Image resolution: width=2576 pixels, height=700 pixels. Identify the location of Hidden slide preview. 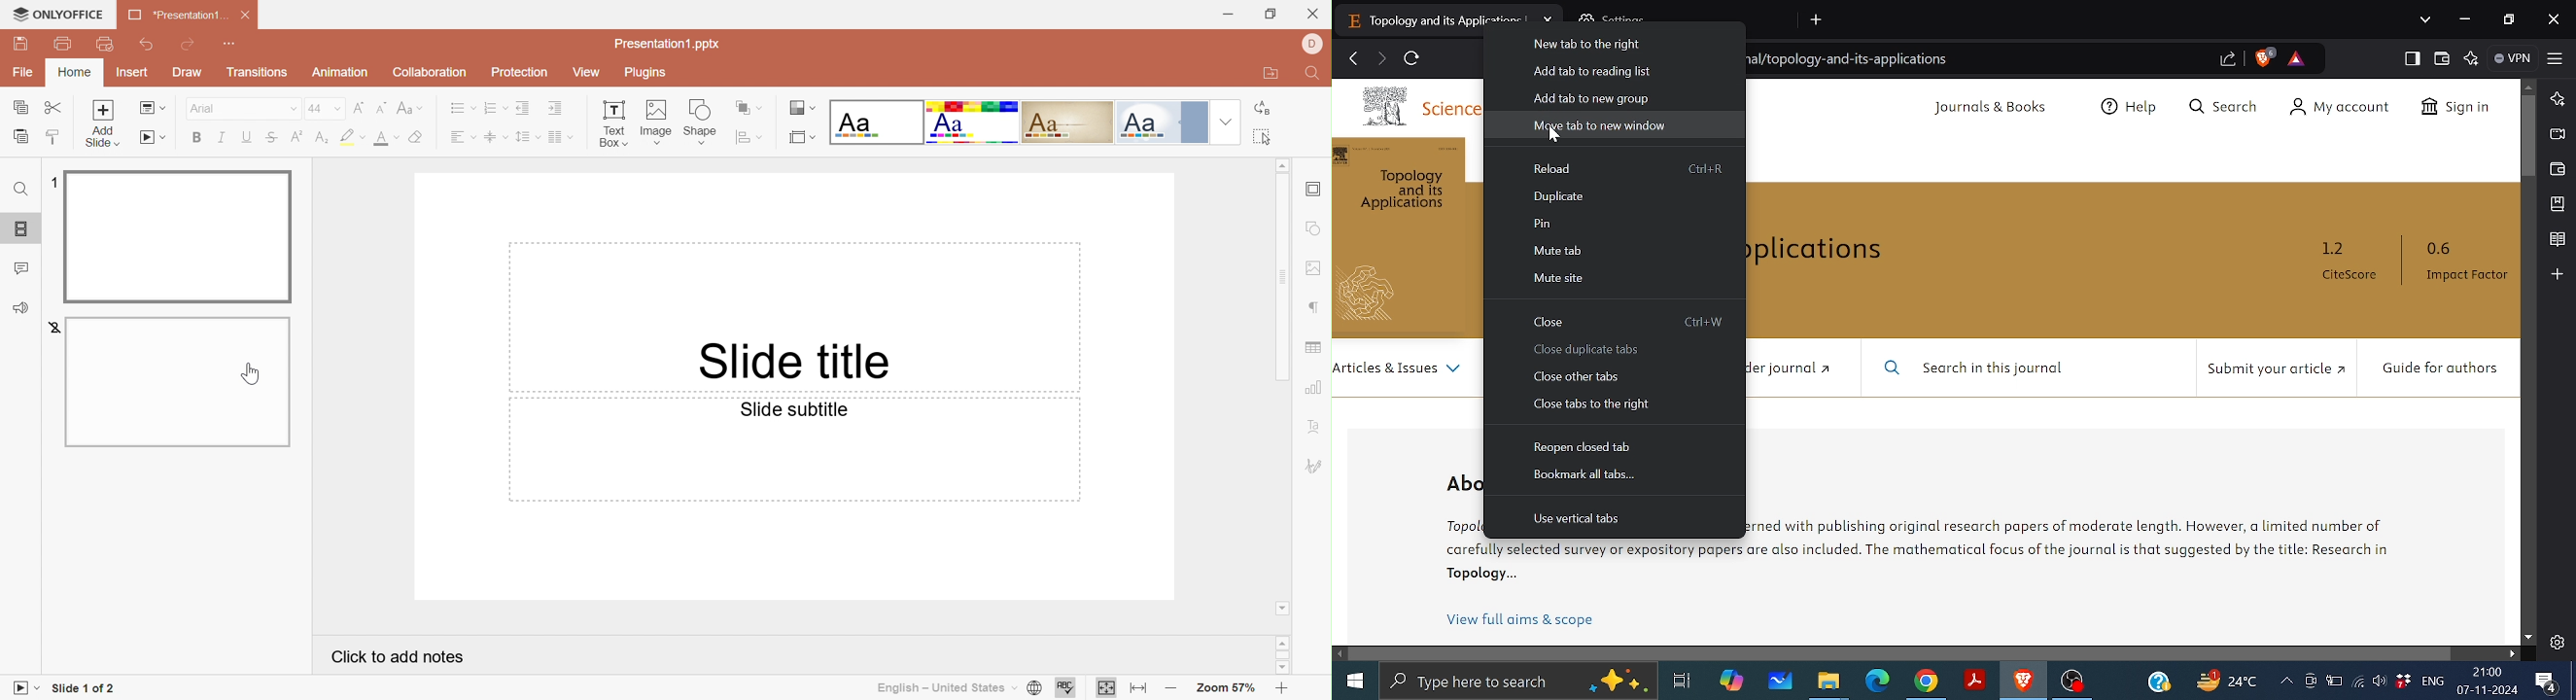
(176, 383).